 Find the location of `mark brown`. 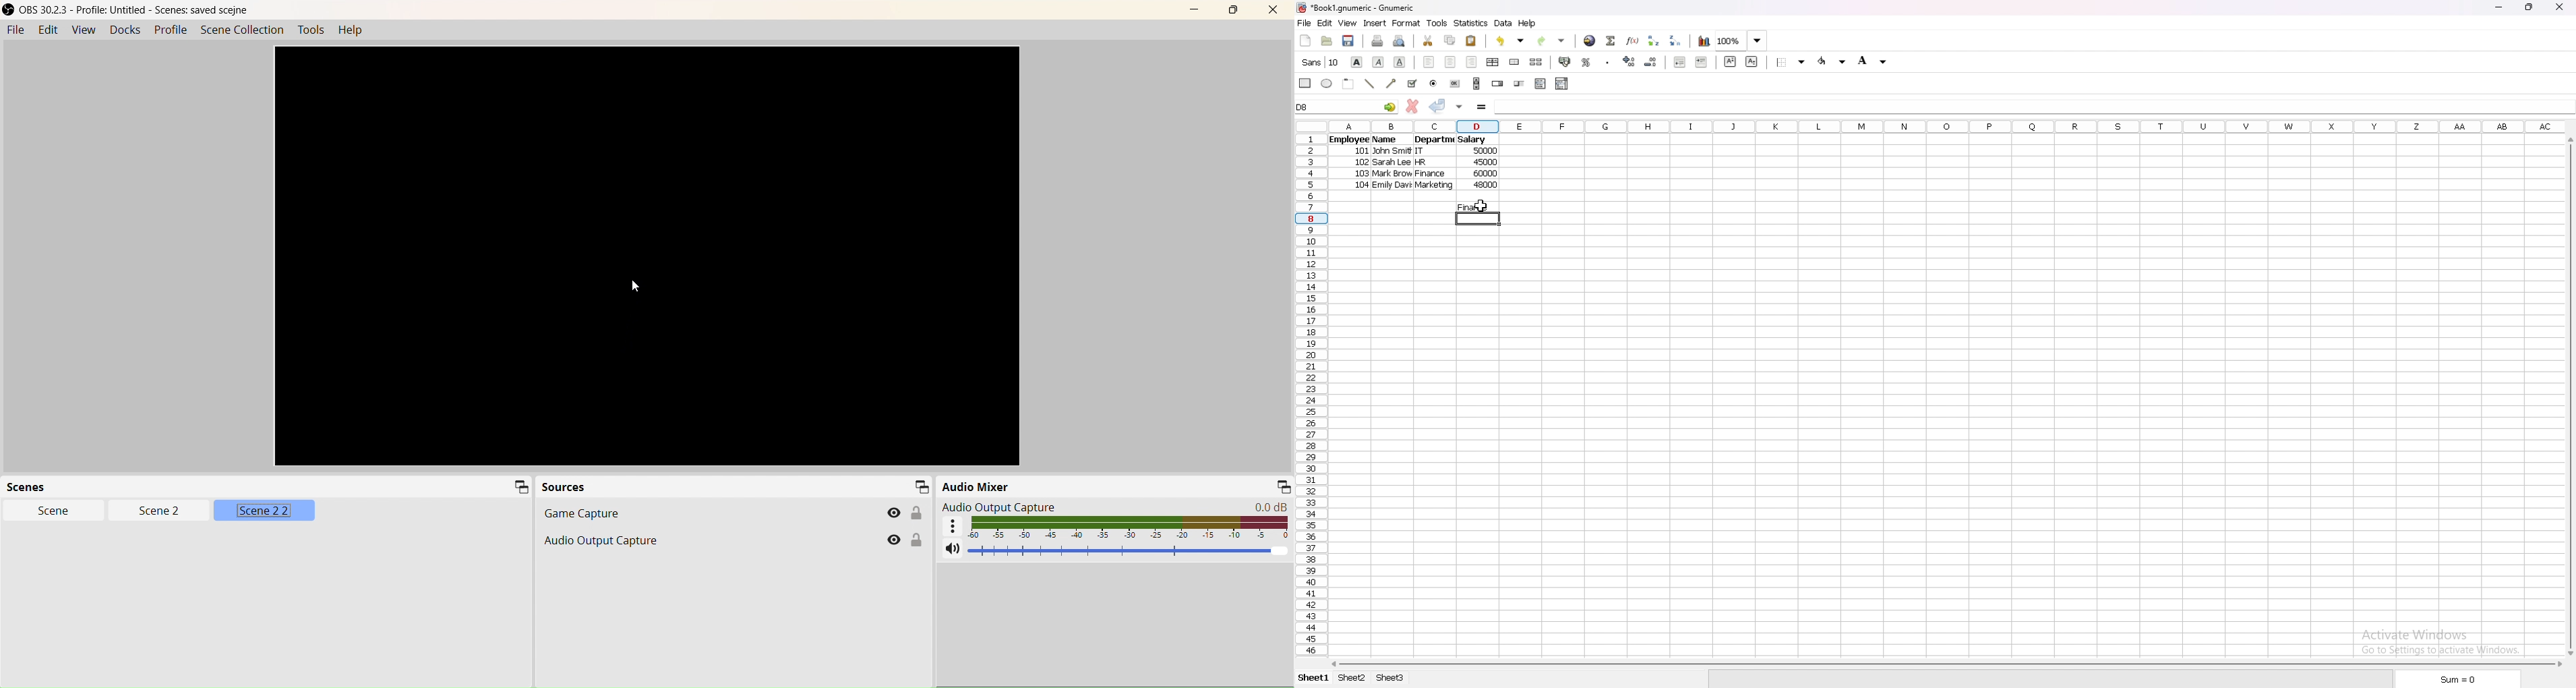

mark brown is located at coordinates (1393, 175).